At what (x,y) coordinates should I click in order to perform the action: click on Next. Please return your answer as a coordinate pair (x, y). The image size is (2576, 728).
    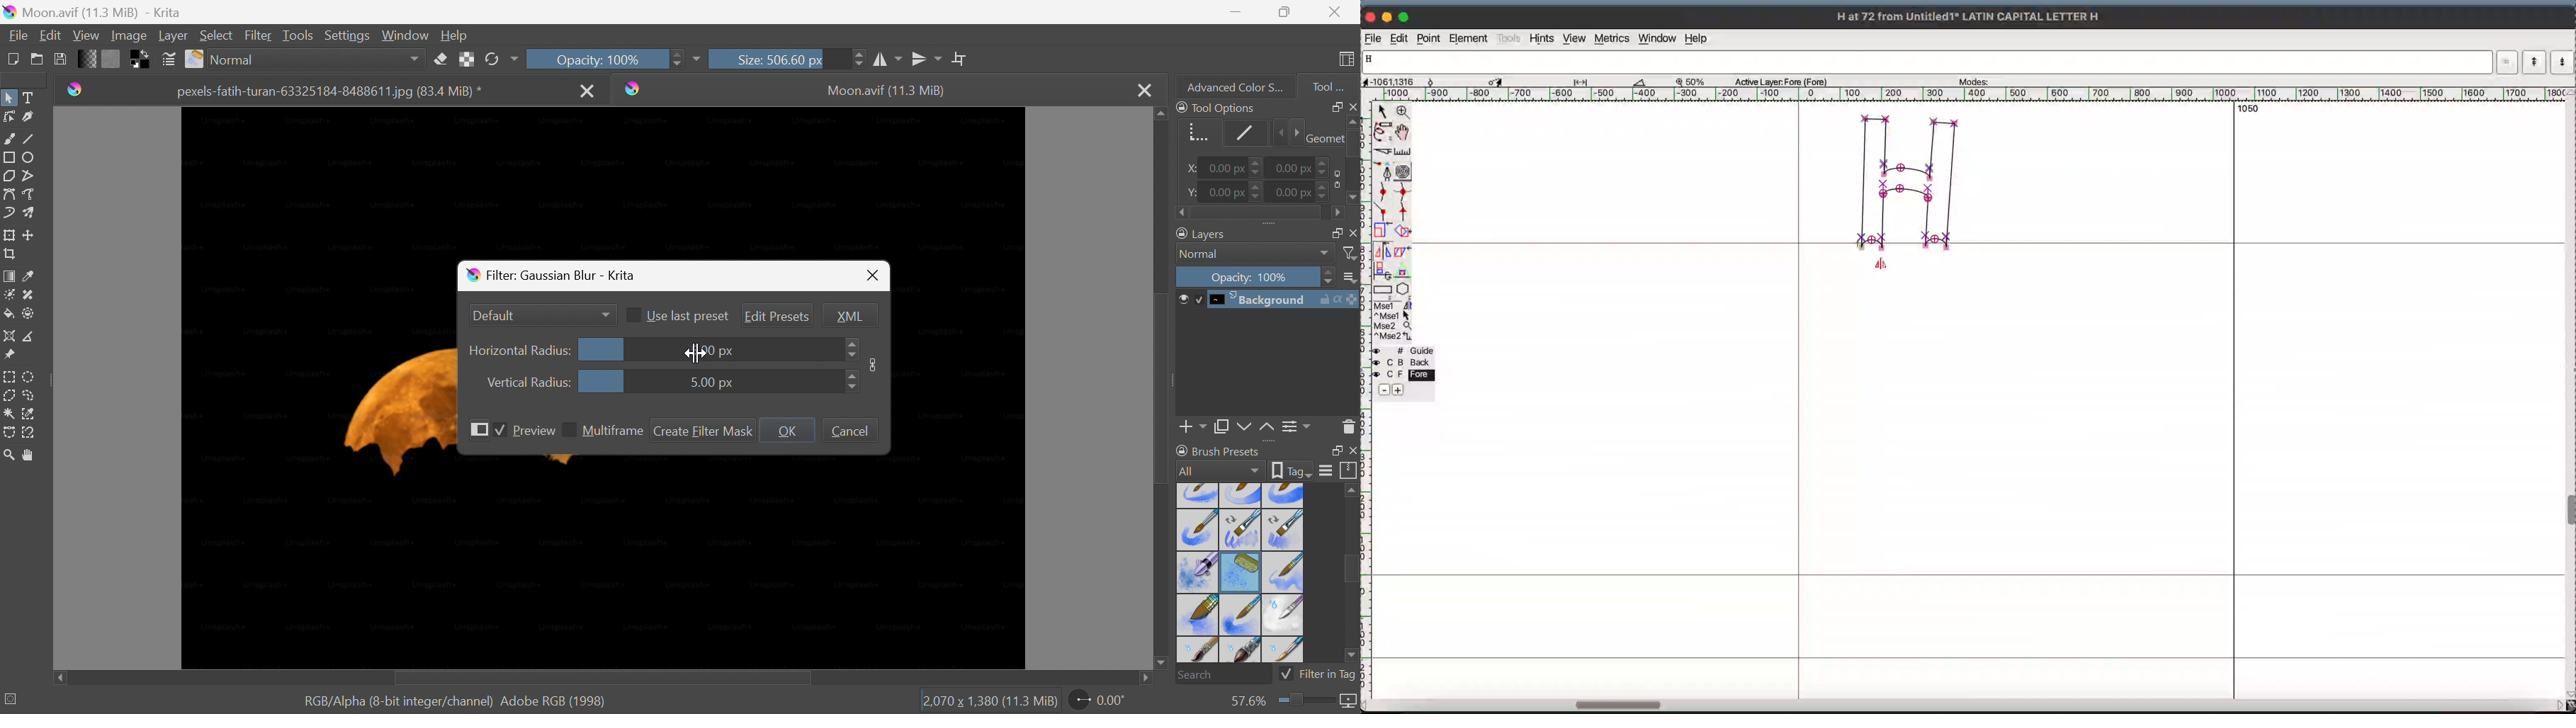
    Looking at the image, I should click on (1294, 132).